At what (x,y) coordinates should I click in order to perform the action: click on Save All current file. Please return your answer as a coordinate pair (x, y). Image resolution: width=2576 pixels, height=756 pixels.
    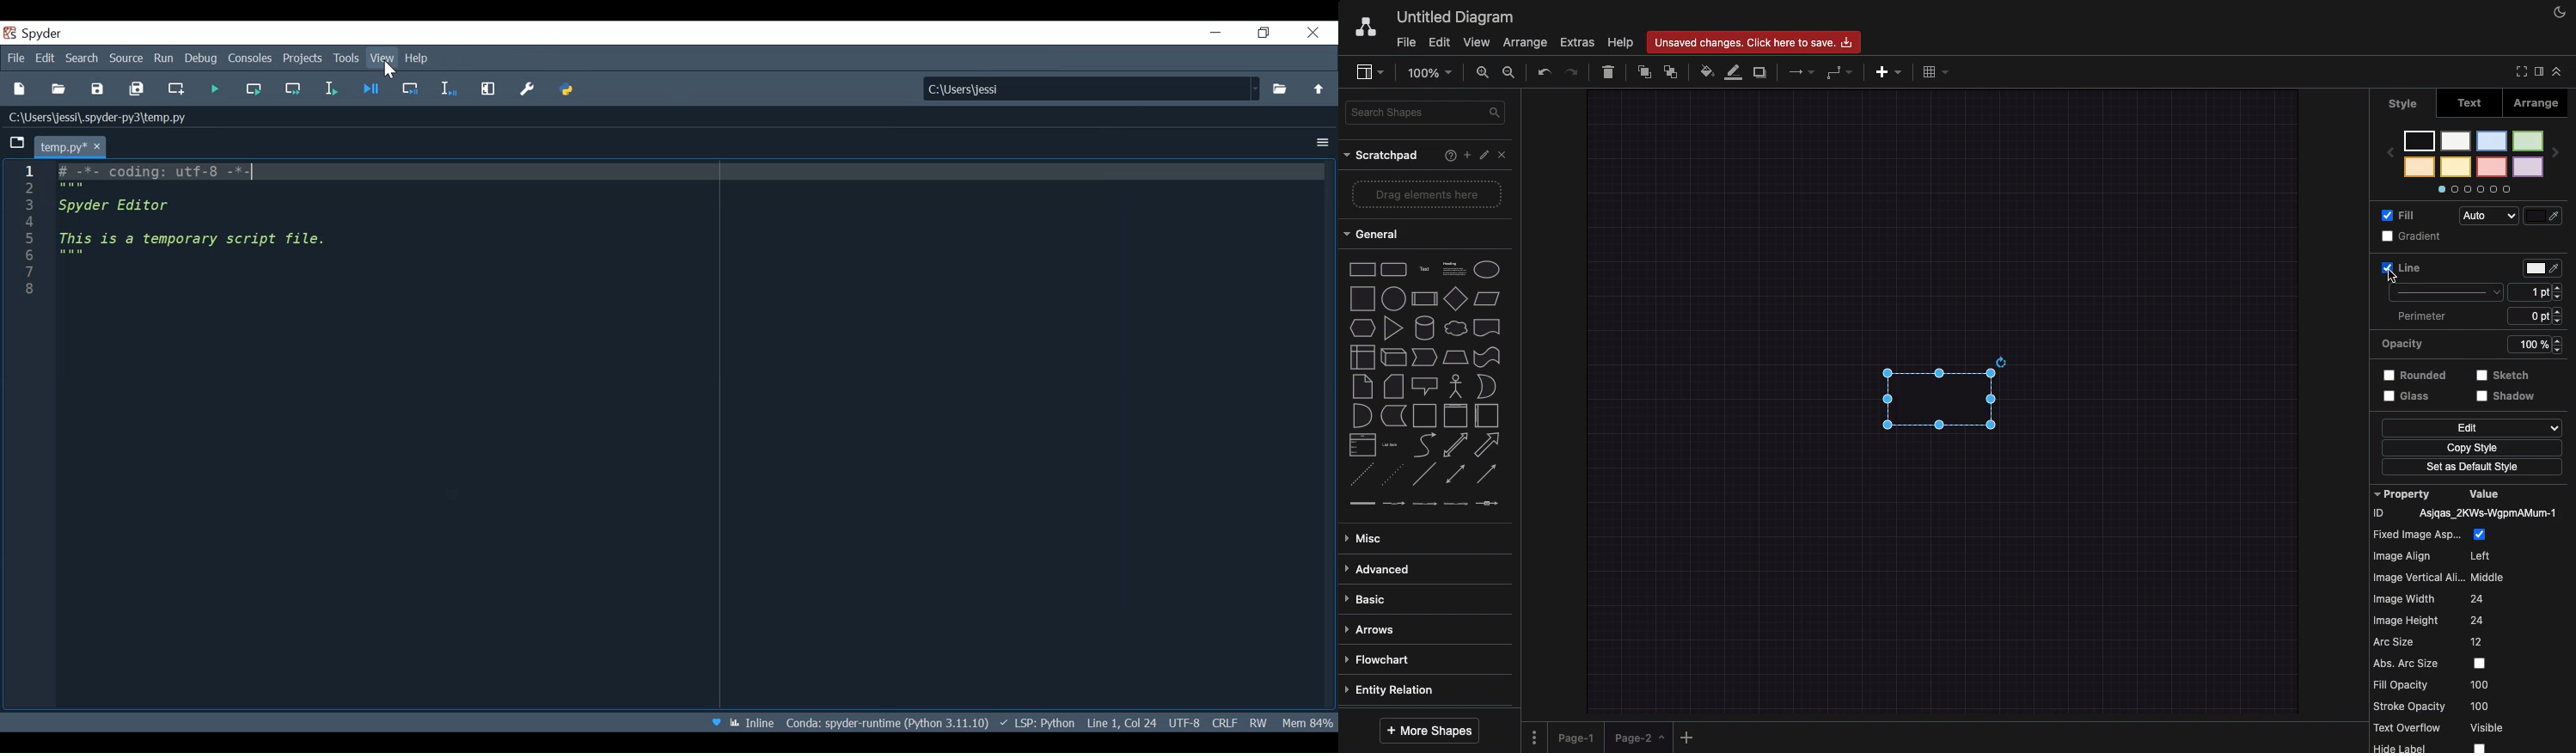
    Looking at the image, I should click on (136, 91).